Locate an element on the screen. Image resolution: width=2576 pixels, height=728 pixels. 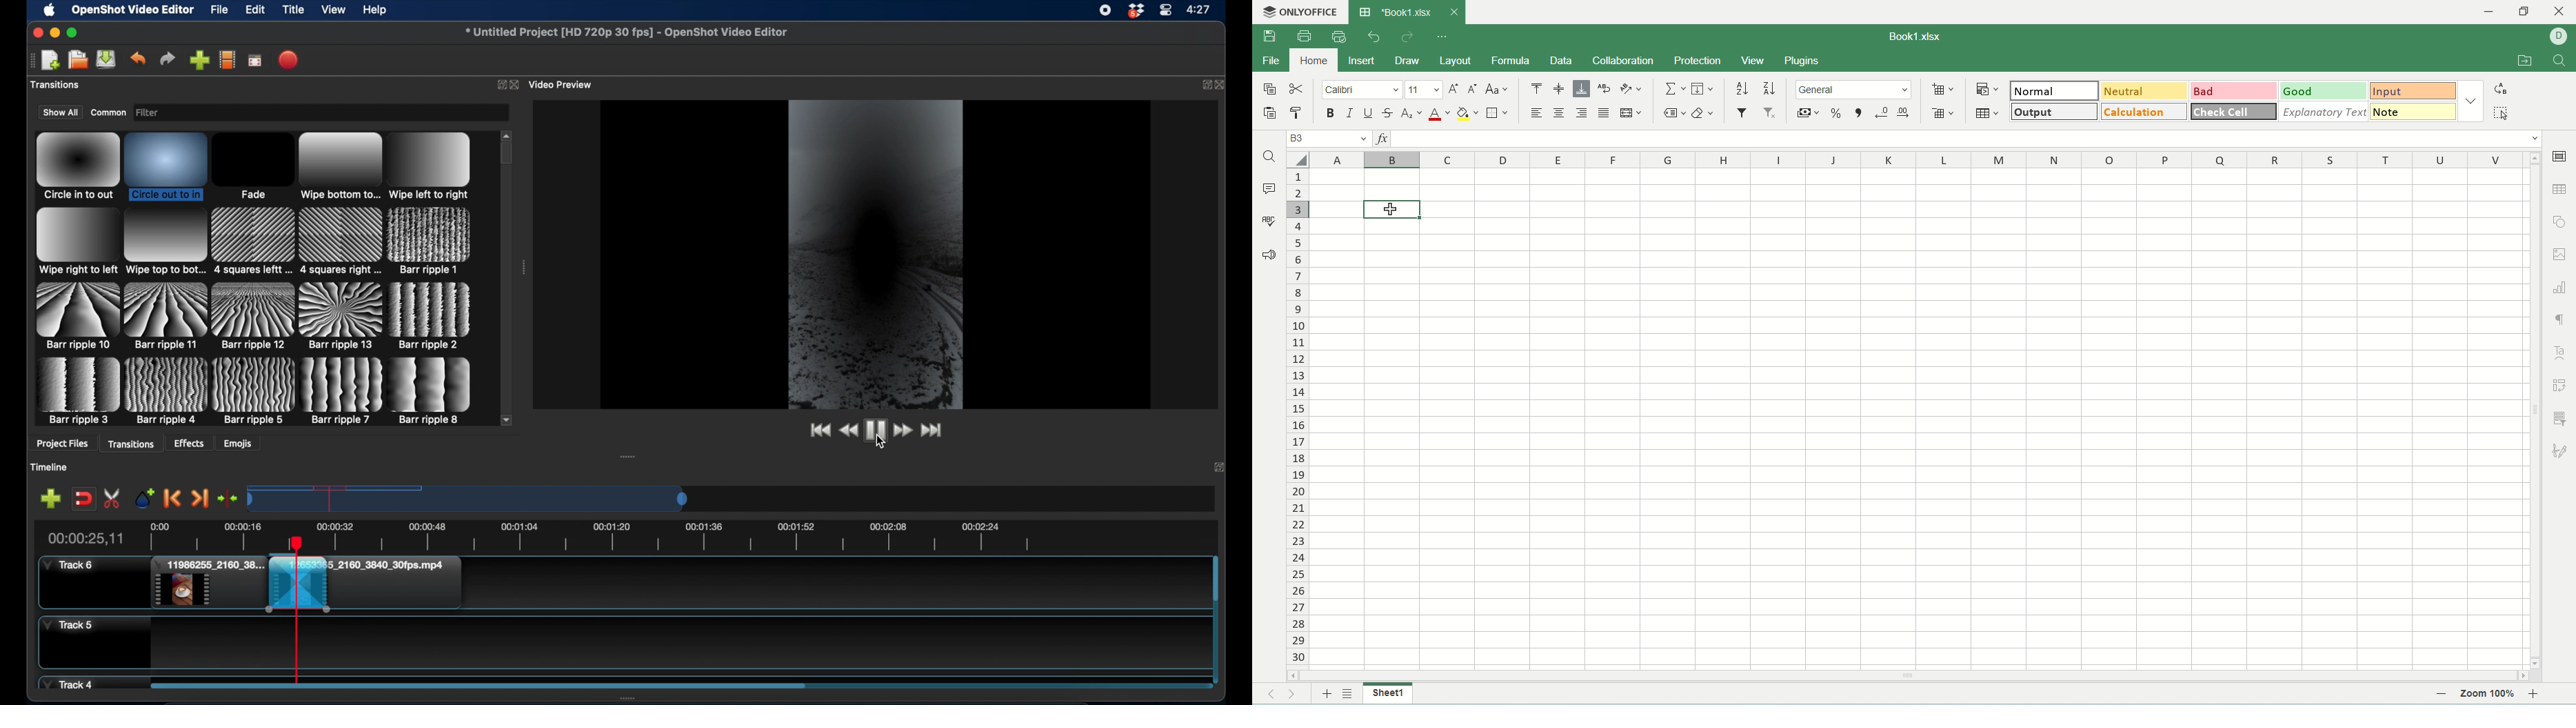
find is located at coordinates (1268, 157).